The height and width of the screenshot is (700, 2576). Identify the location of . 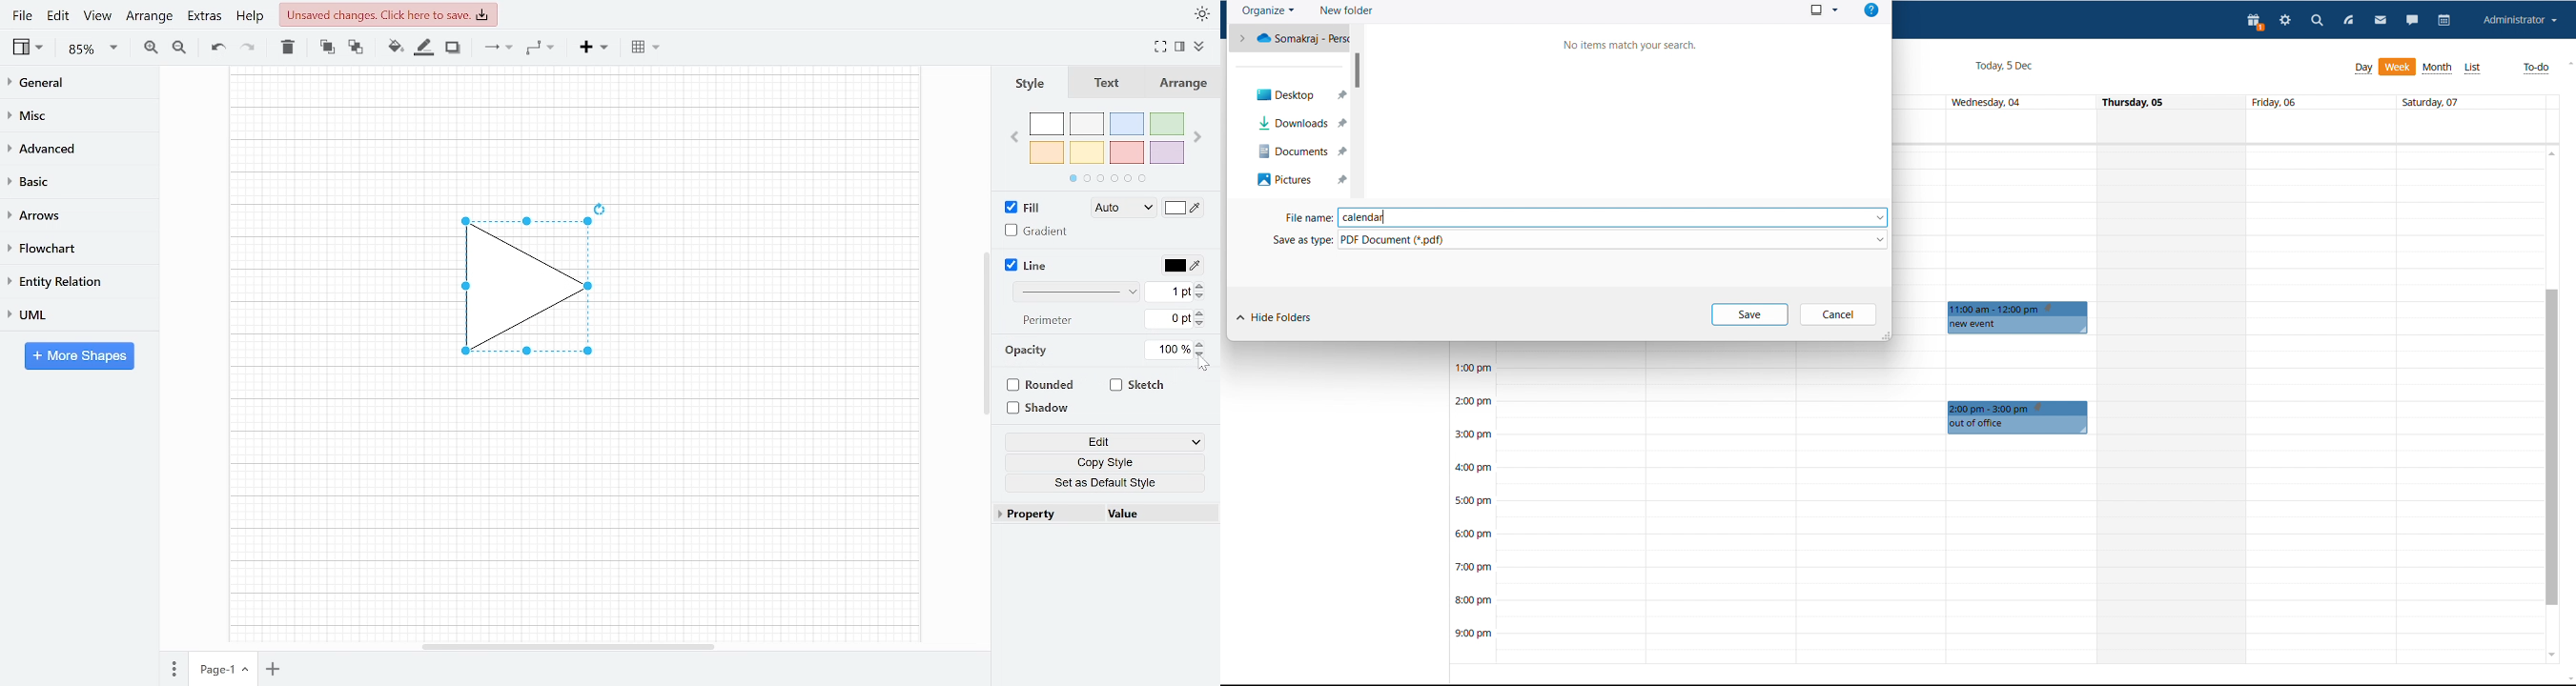
(1295, 96).